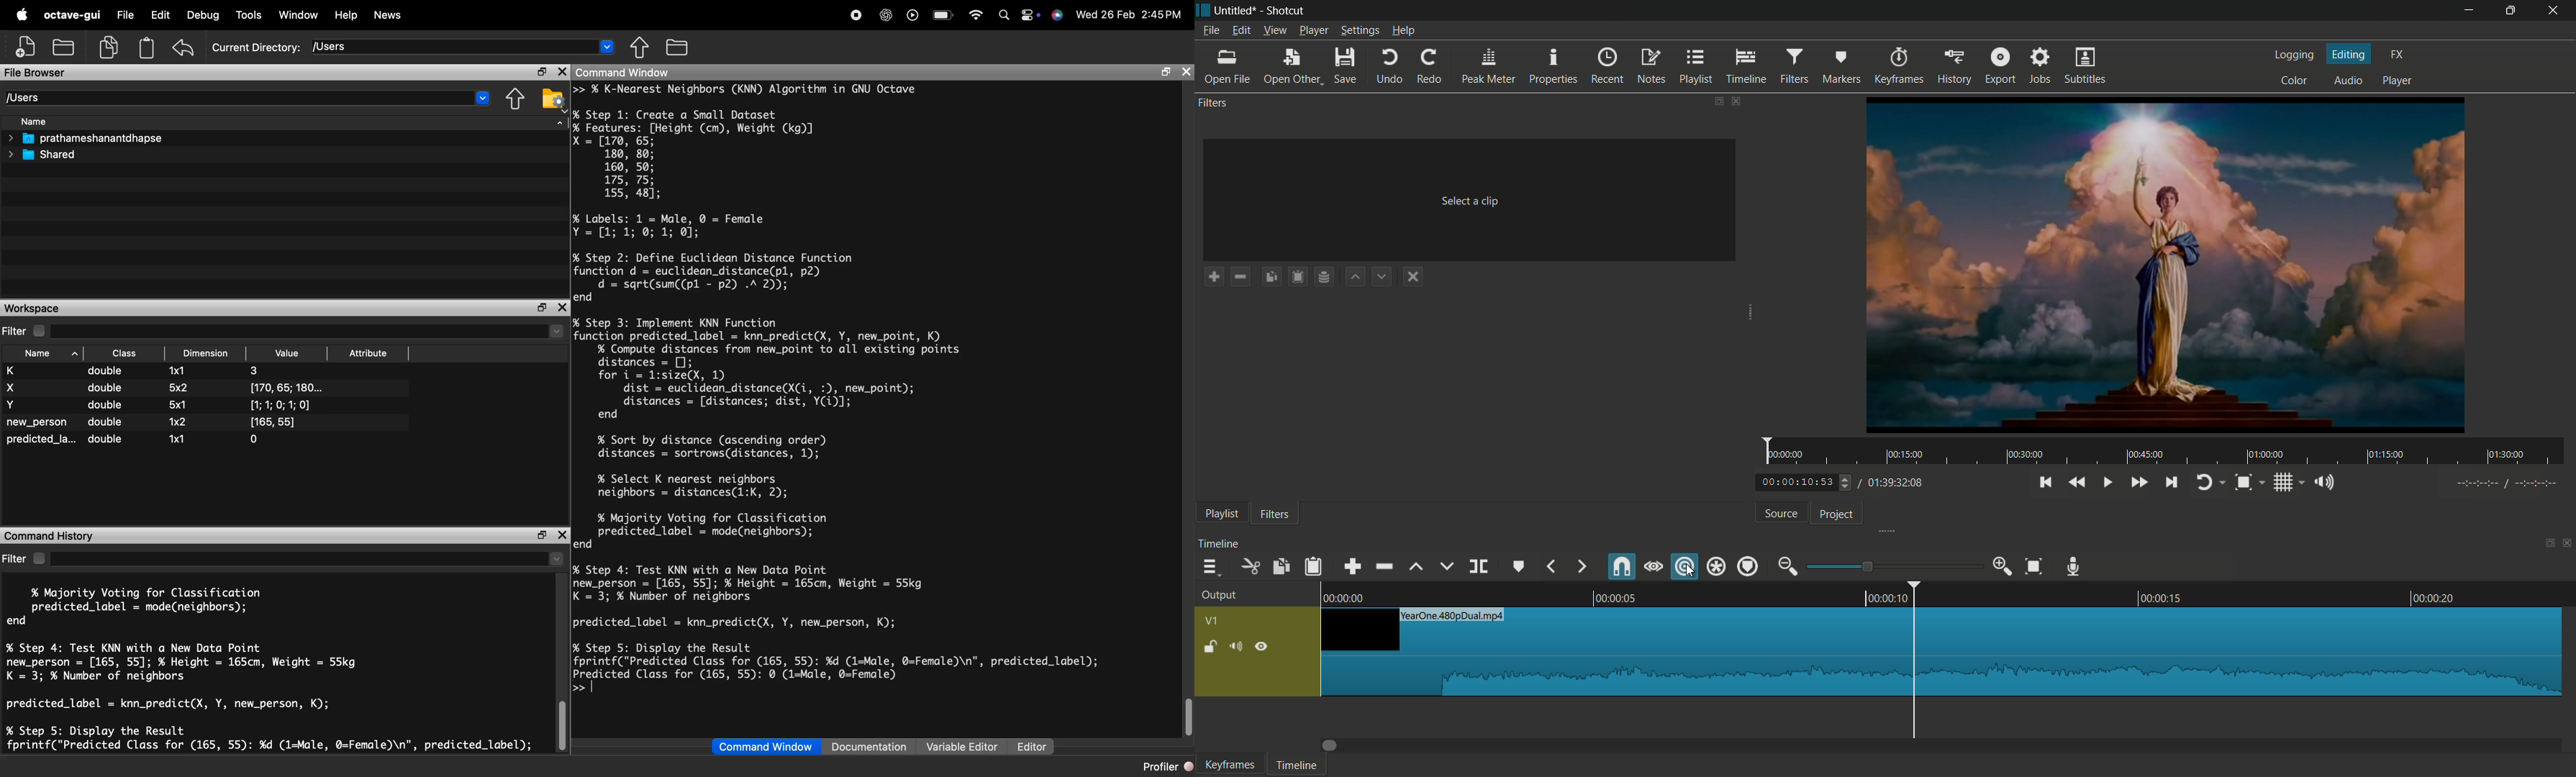  Describe the element at coordinates (2167, 265) in the screenshot. I see `preview window` at that location.